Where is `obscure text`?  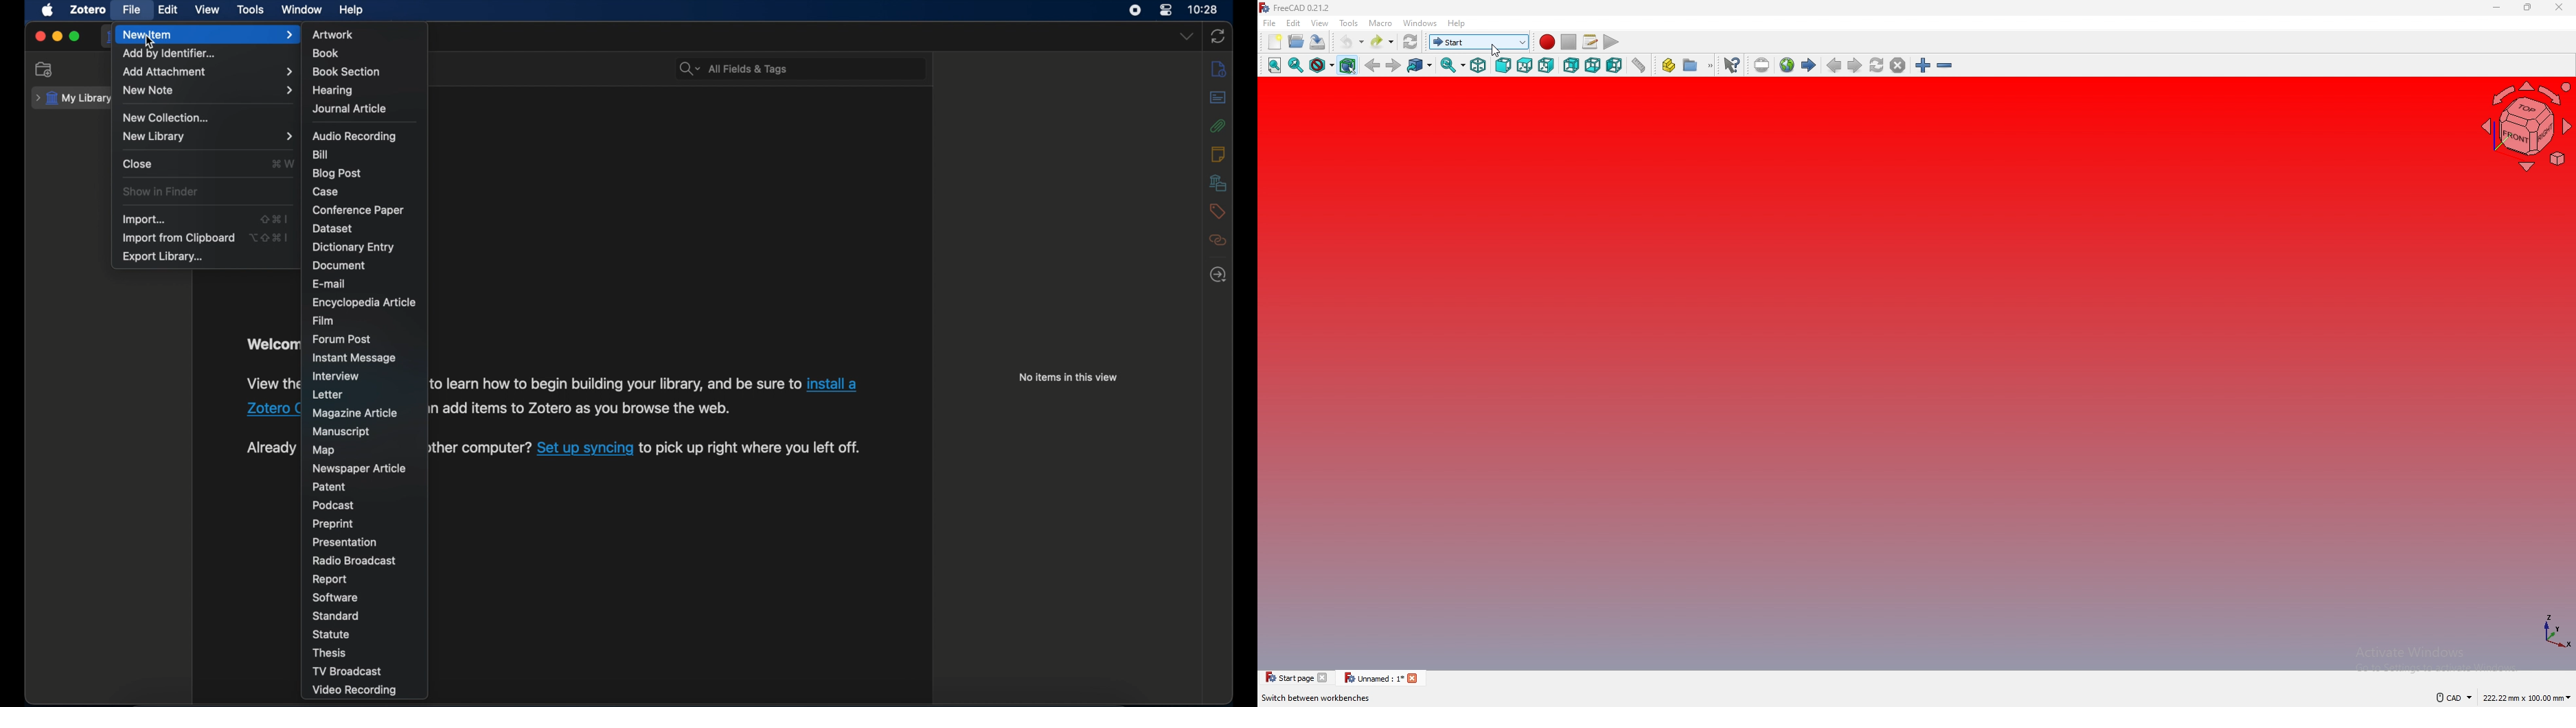
obscure text is located at coordinates (270, 448).